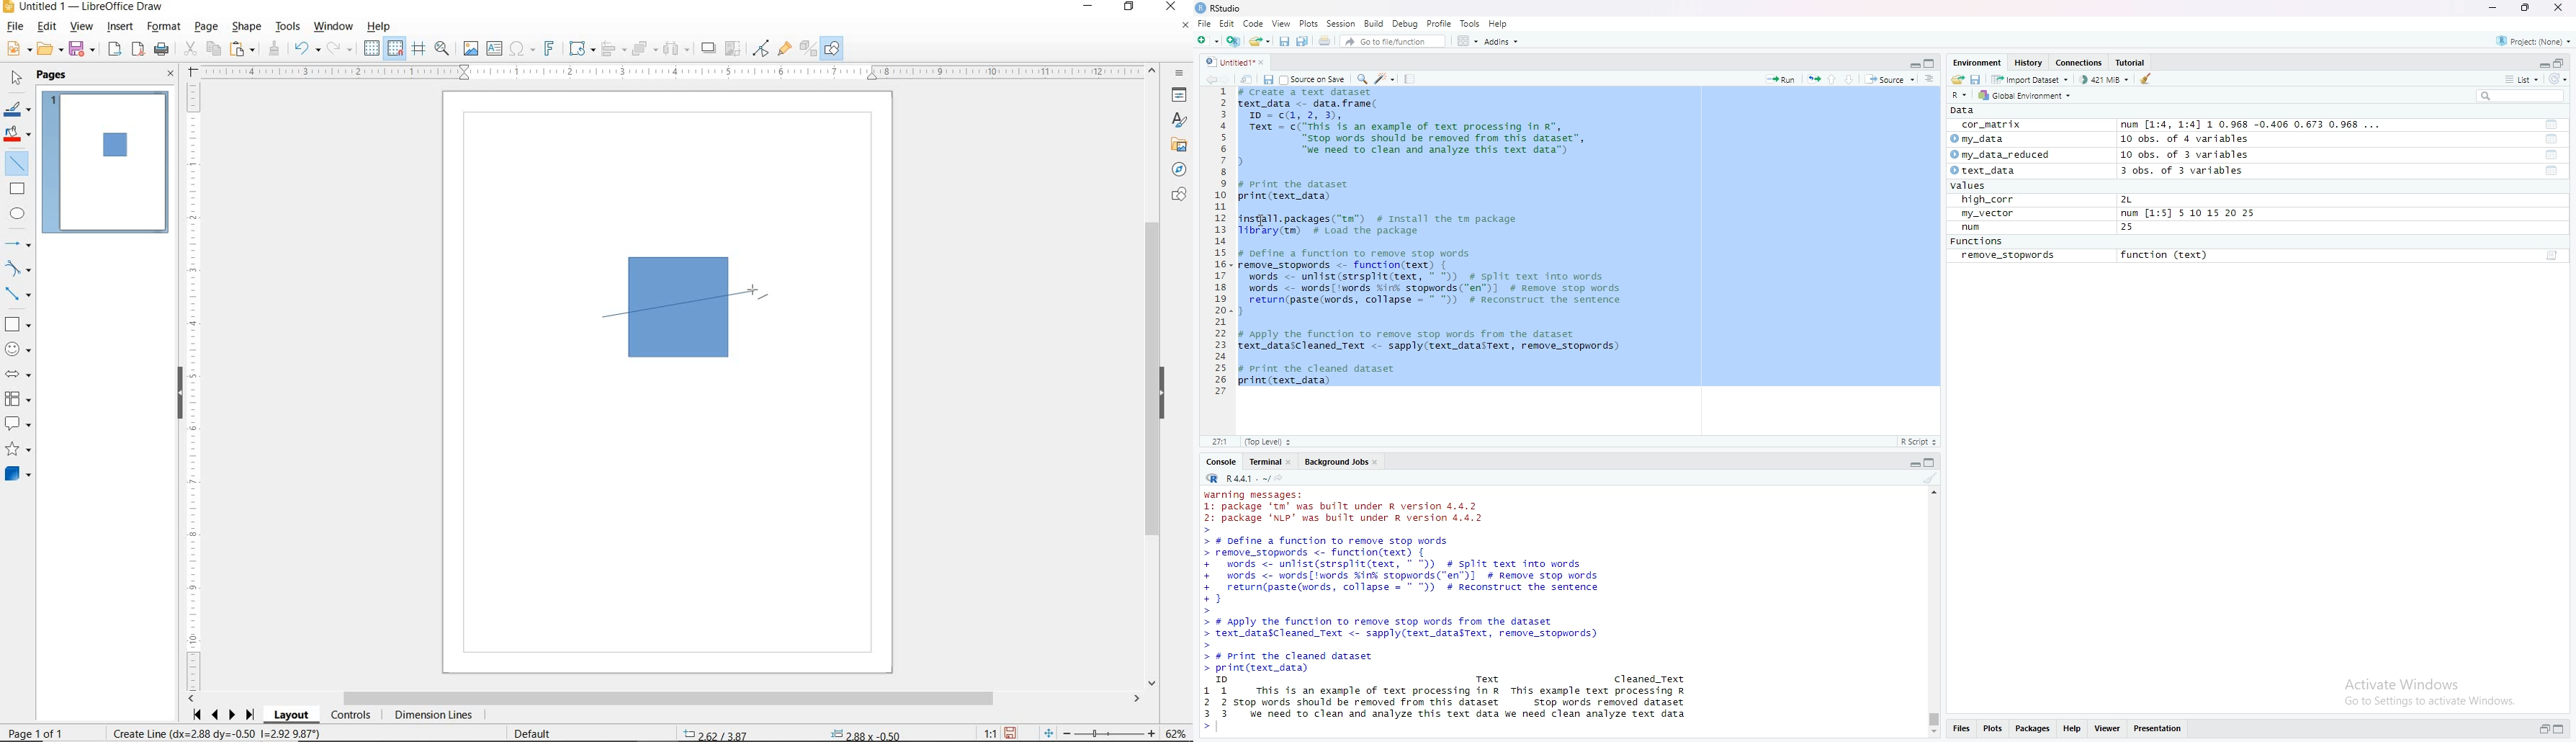  What do you see at coordinates (1282, 24) in the screenshot?
I see `view` at bounding box center [1282, 24].